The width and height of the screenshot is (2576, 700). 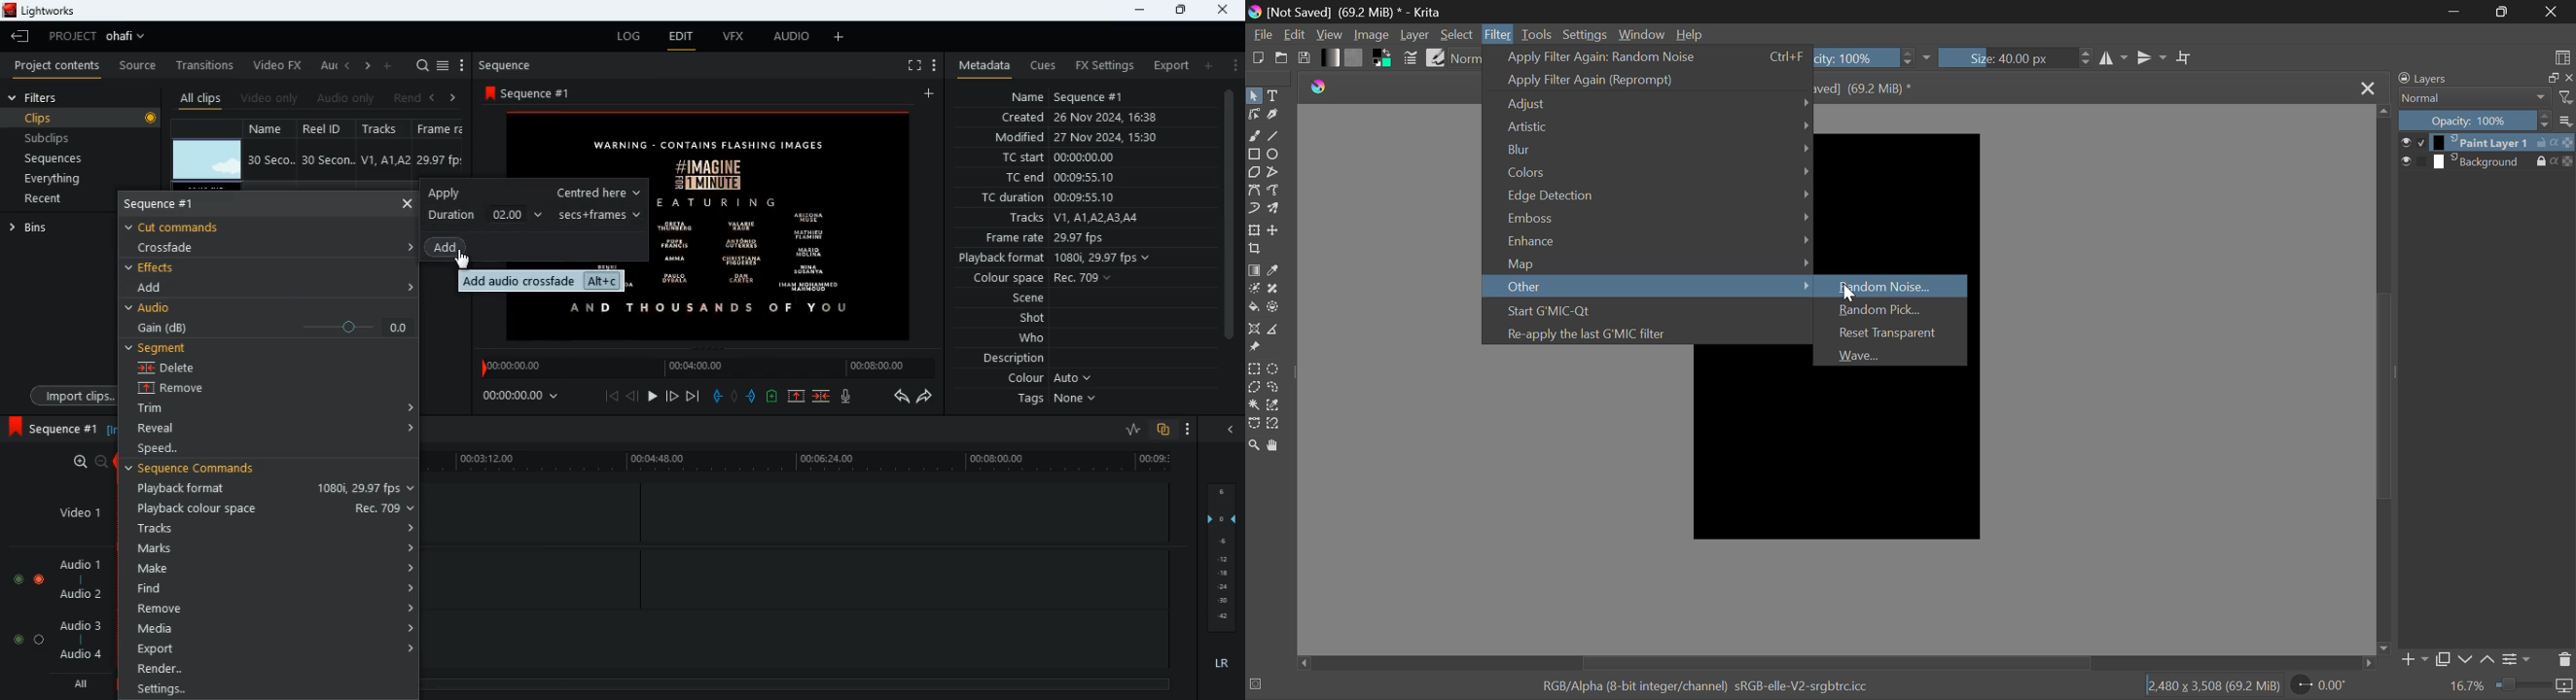 What do you see at coordinates (797, 682) in the screenshot?
I see `timeline` at bounding box center [797, 682].